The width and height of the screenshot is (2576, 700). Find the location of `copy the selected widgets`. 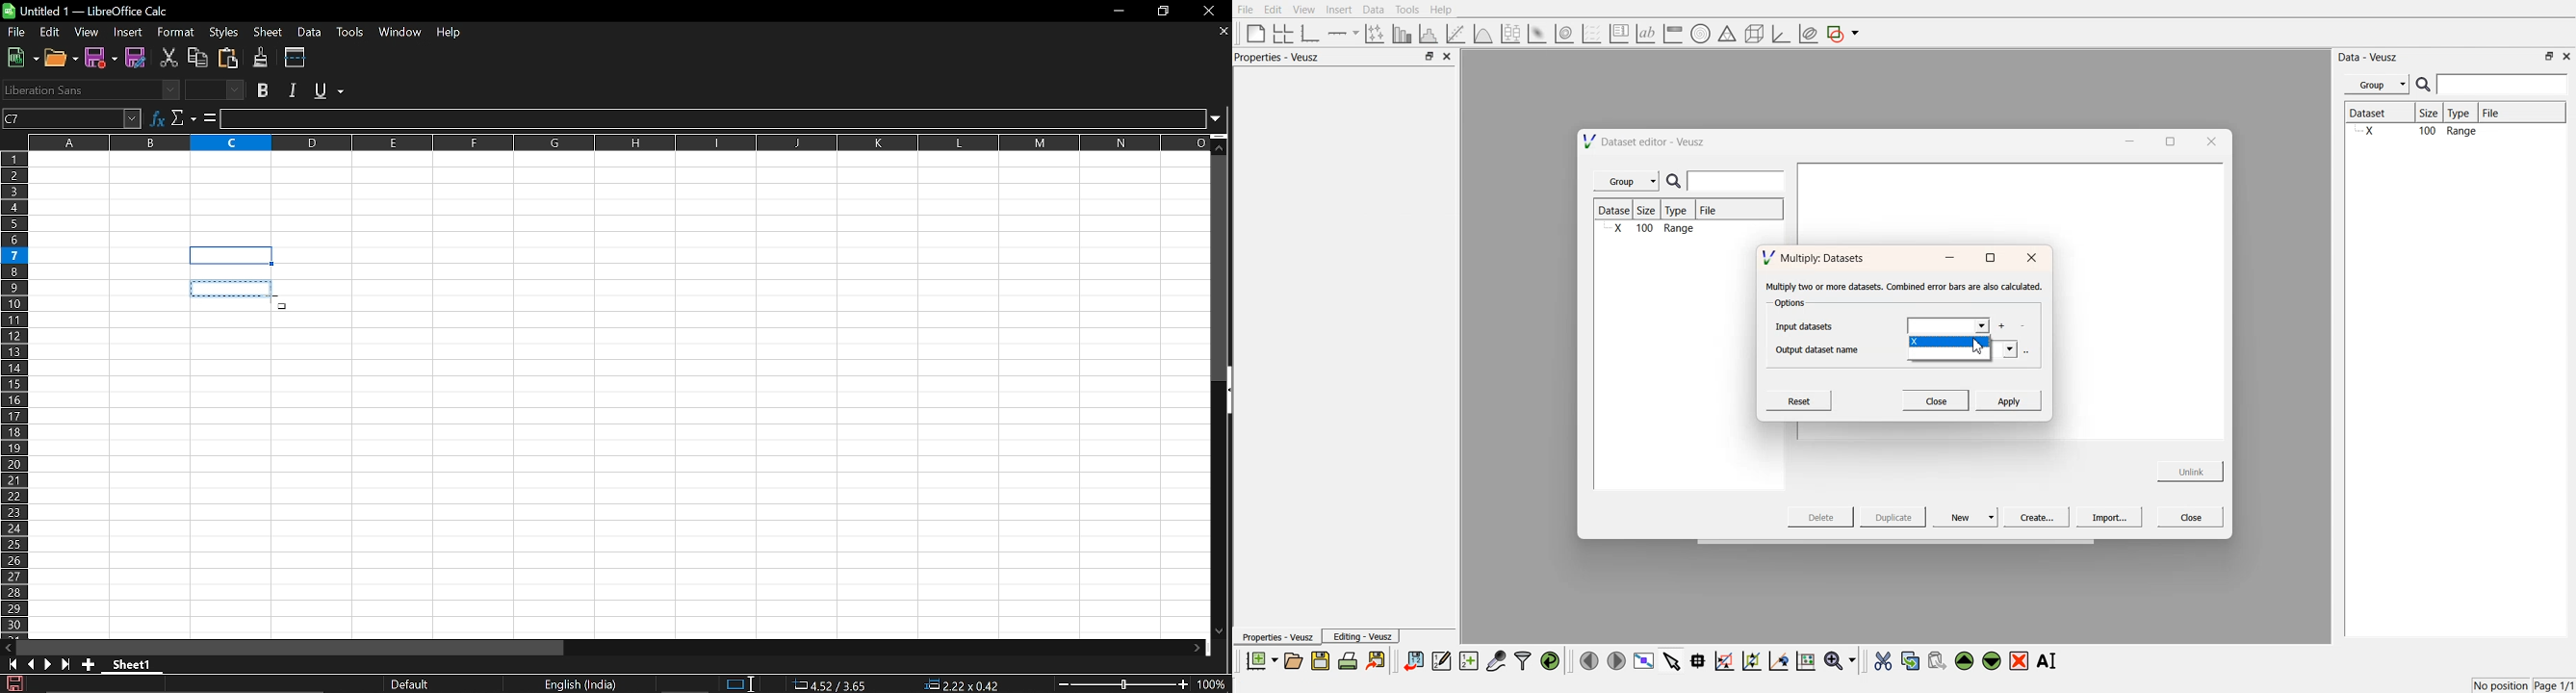

copy the selected widgets is located at coordinates (1911, 660).